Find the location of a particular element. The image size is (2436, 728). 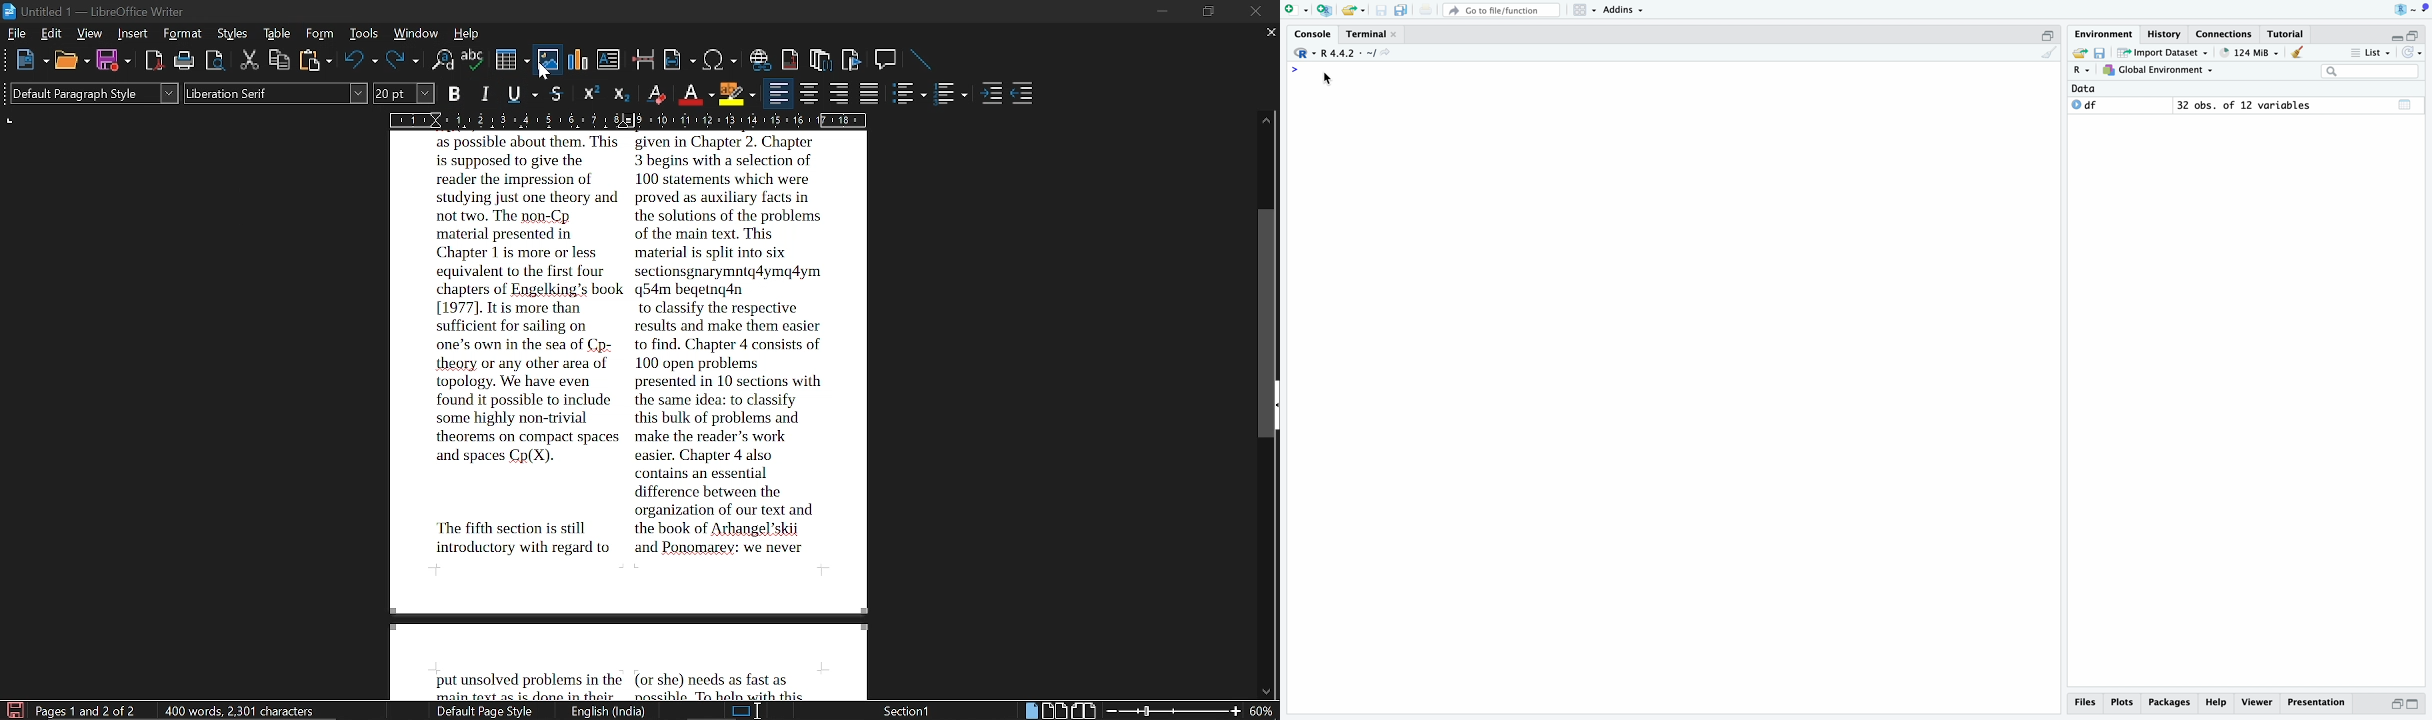

> is located at coordinates (1295, 70).